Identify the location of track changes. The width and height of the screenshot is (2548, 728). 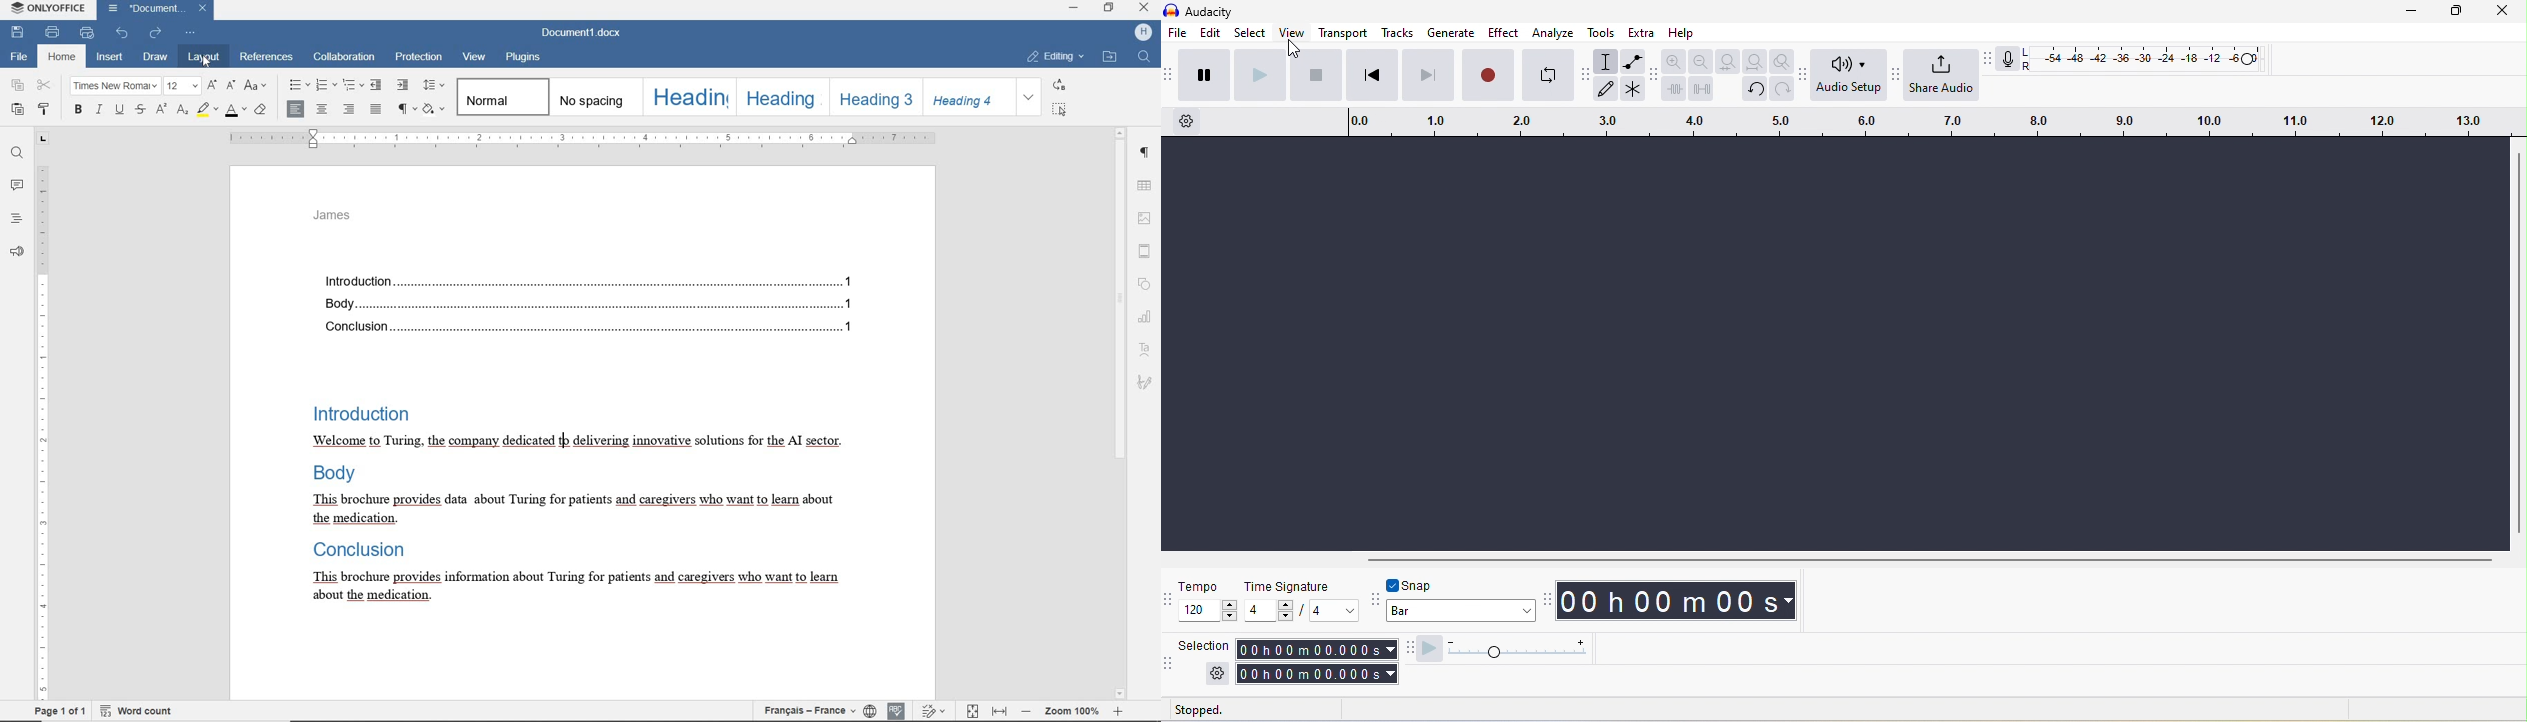
(936, 708).